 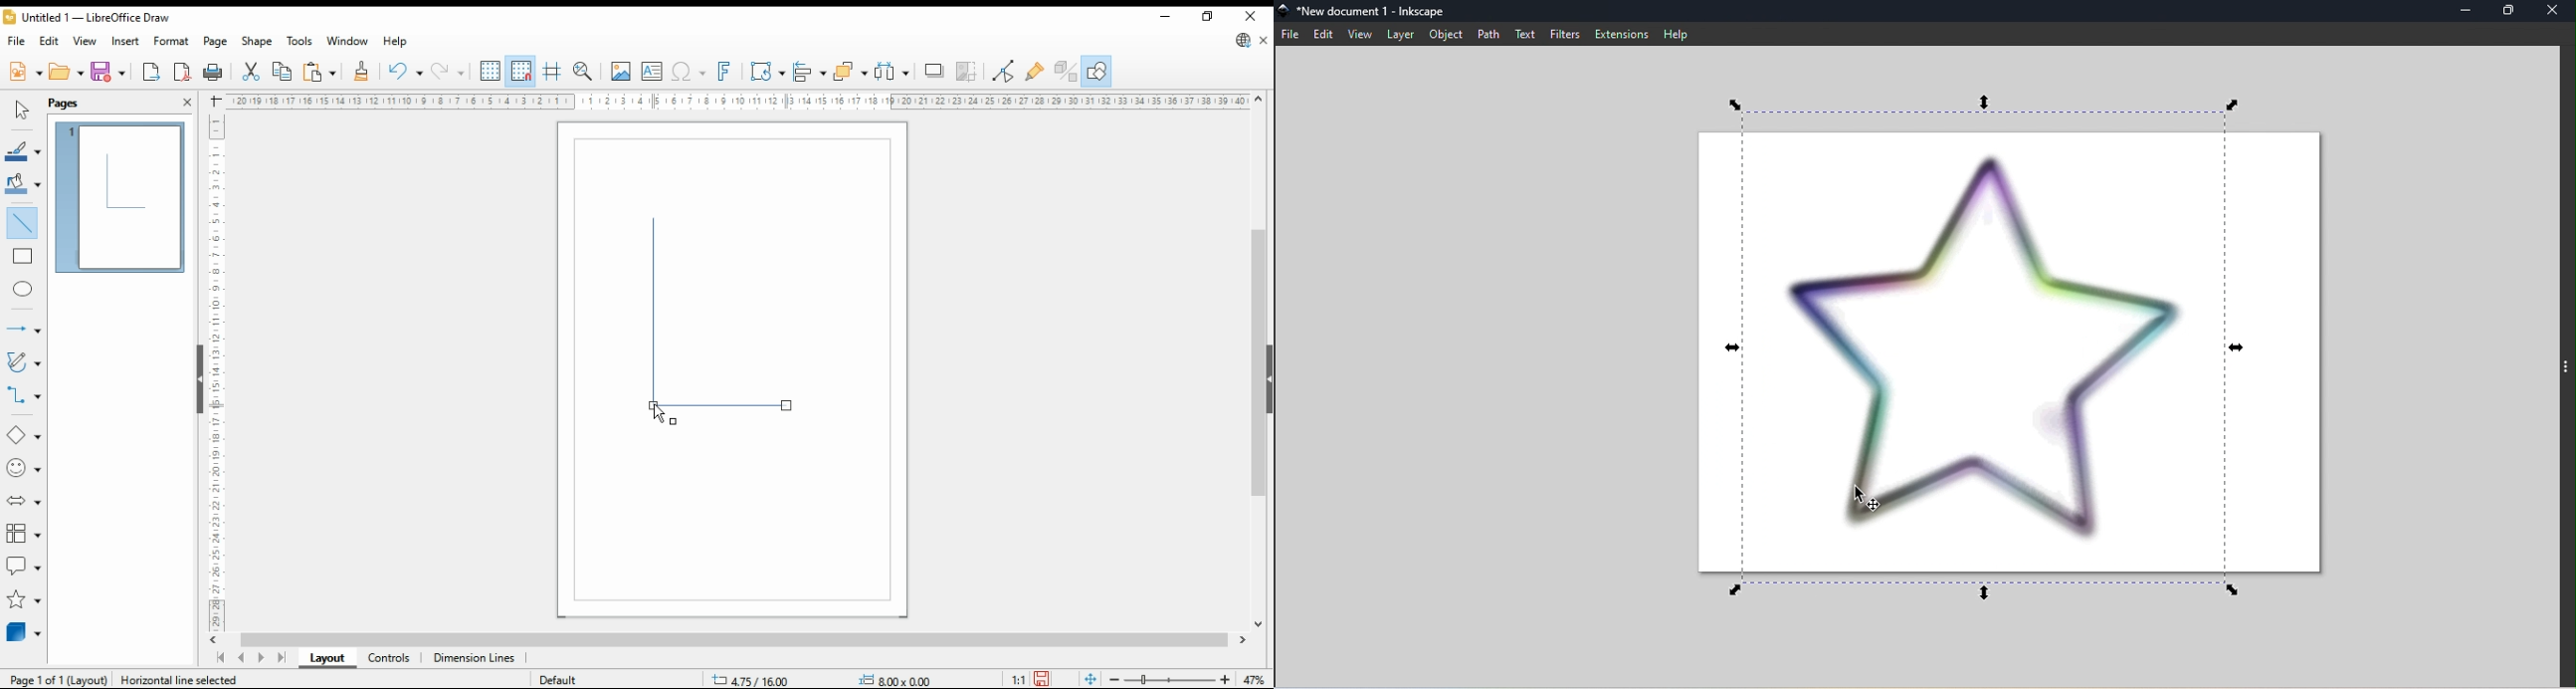 I want to click on Cursor, so click(x=1870, y=500).